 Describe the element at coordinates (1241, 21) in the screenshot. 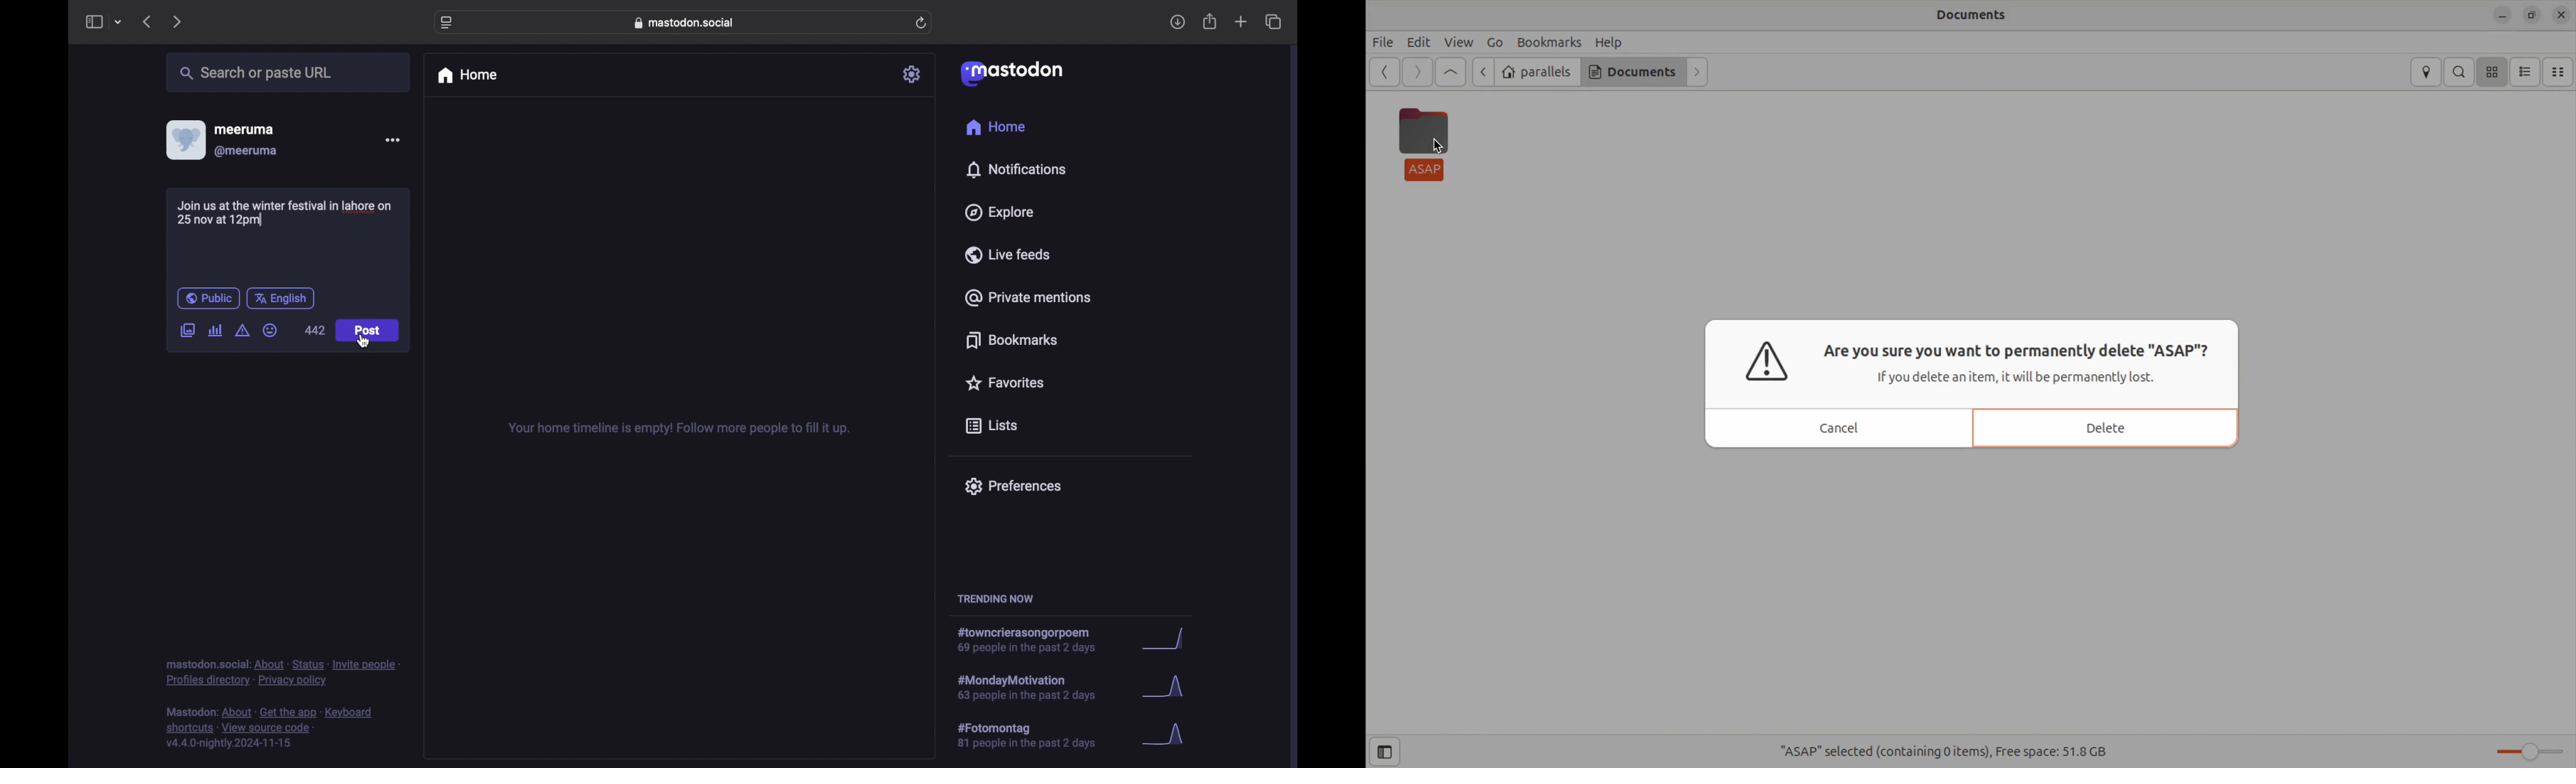

I see `new tab` at that location.